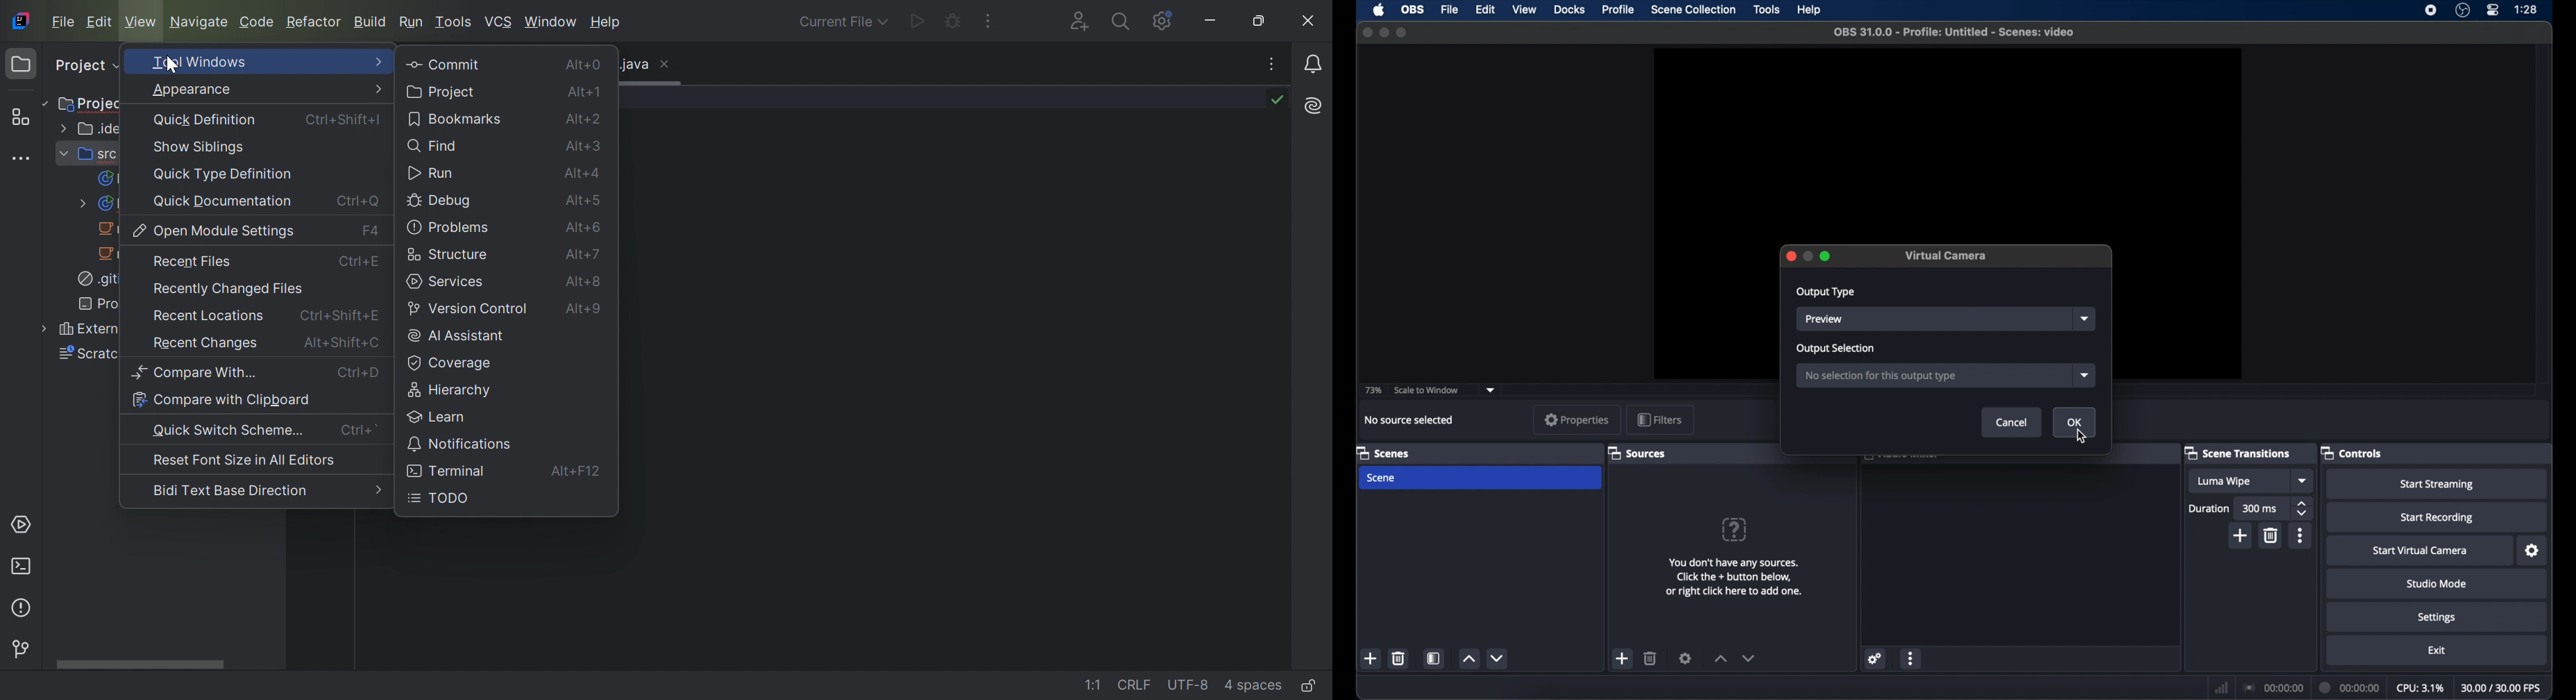  I want to click on Notifications, so click(1312, 65).